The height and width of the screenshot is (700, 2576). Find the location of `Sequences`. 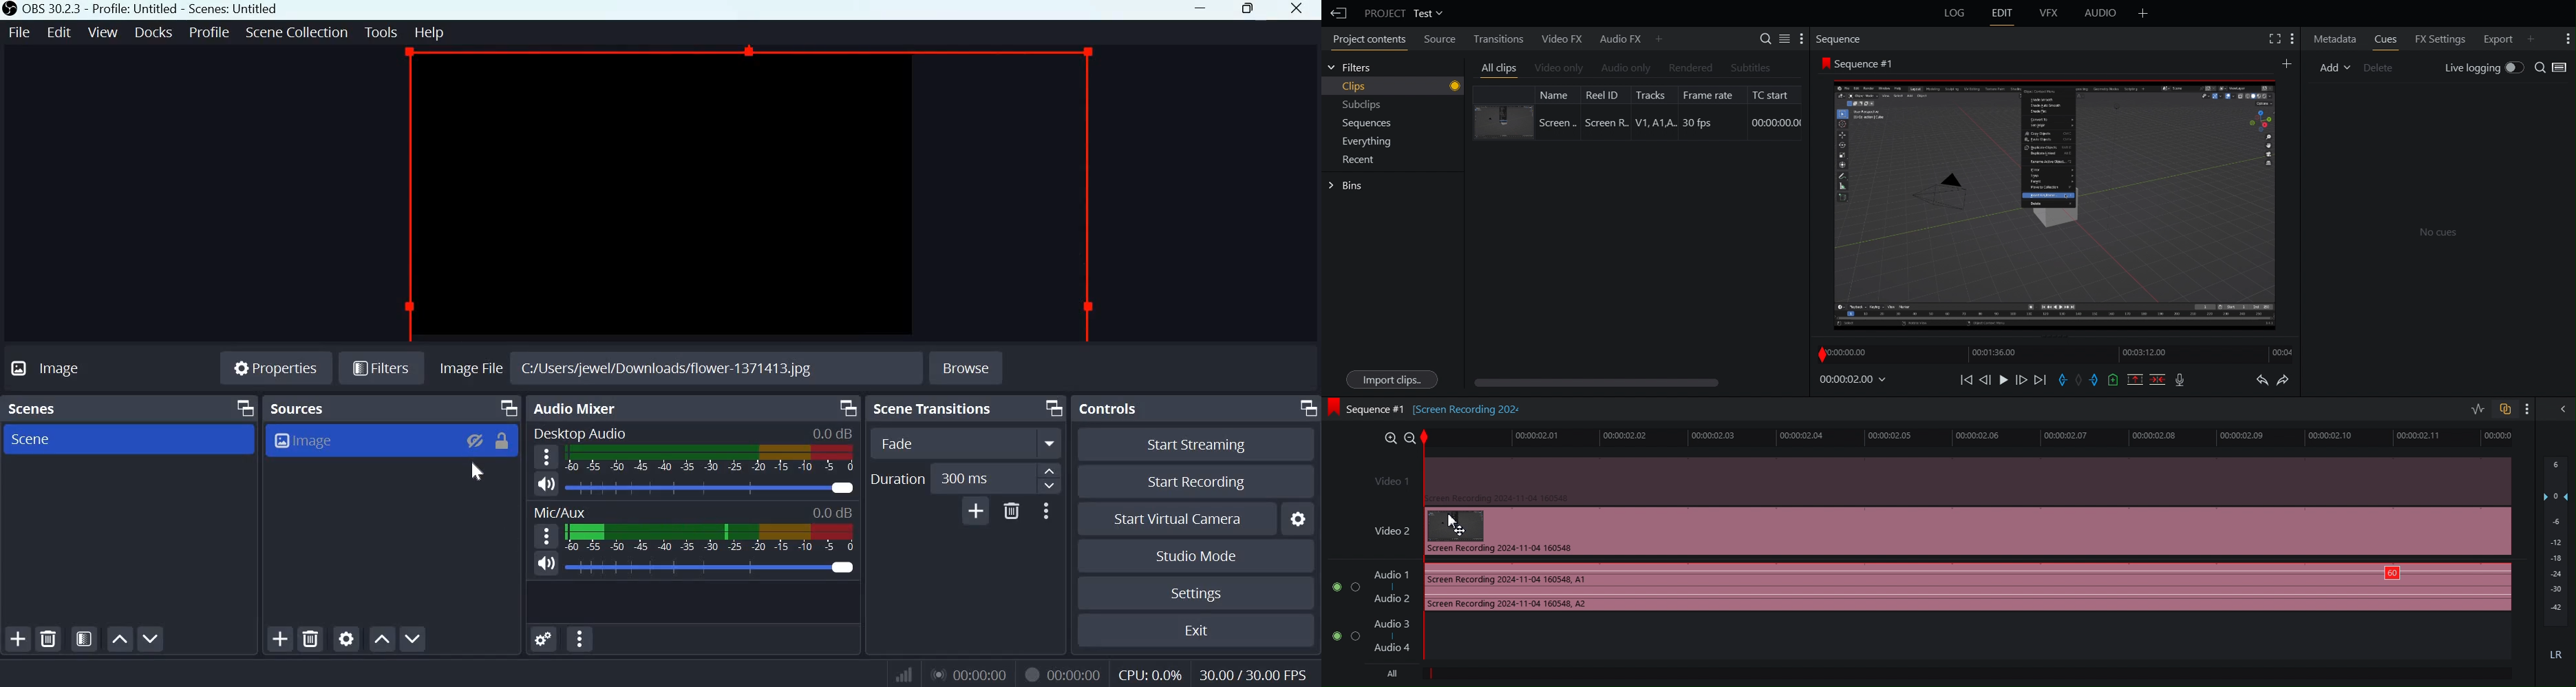

Sequences is located at coordinates (1360, 124).